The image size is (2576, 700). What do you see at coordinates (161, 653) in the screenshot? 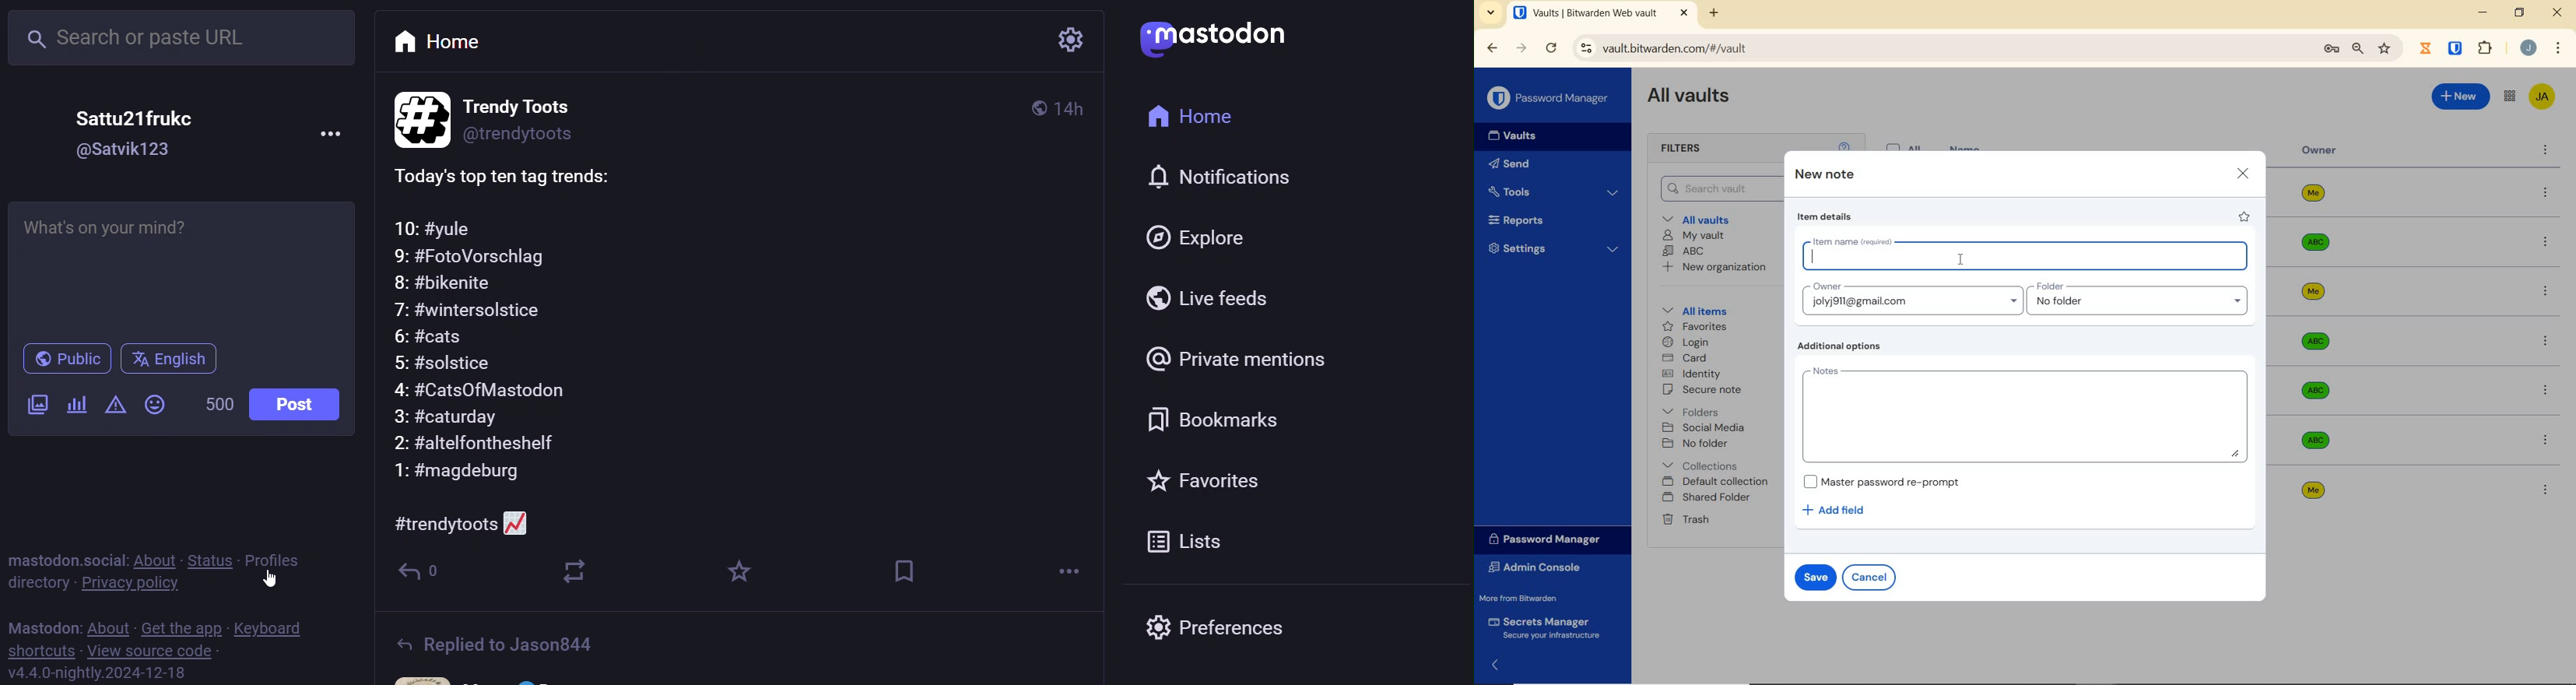
I see `view source code` at bounding box center [161, 653].